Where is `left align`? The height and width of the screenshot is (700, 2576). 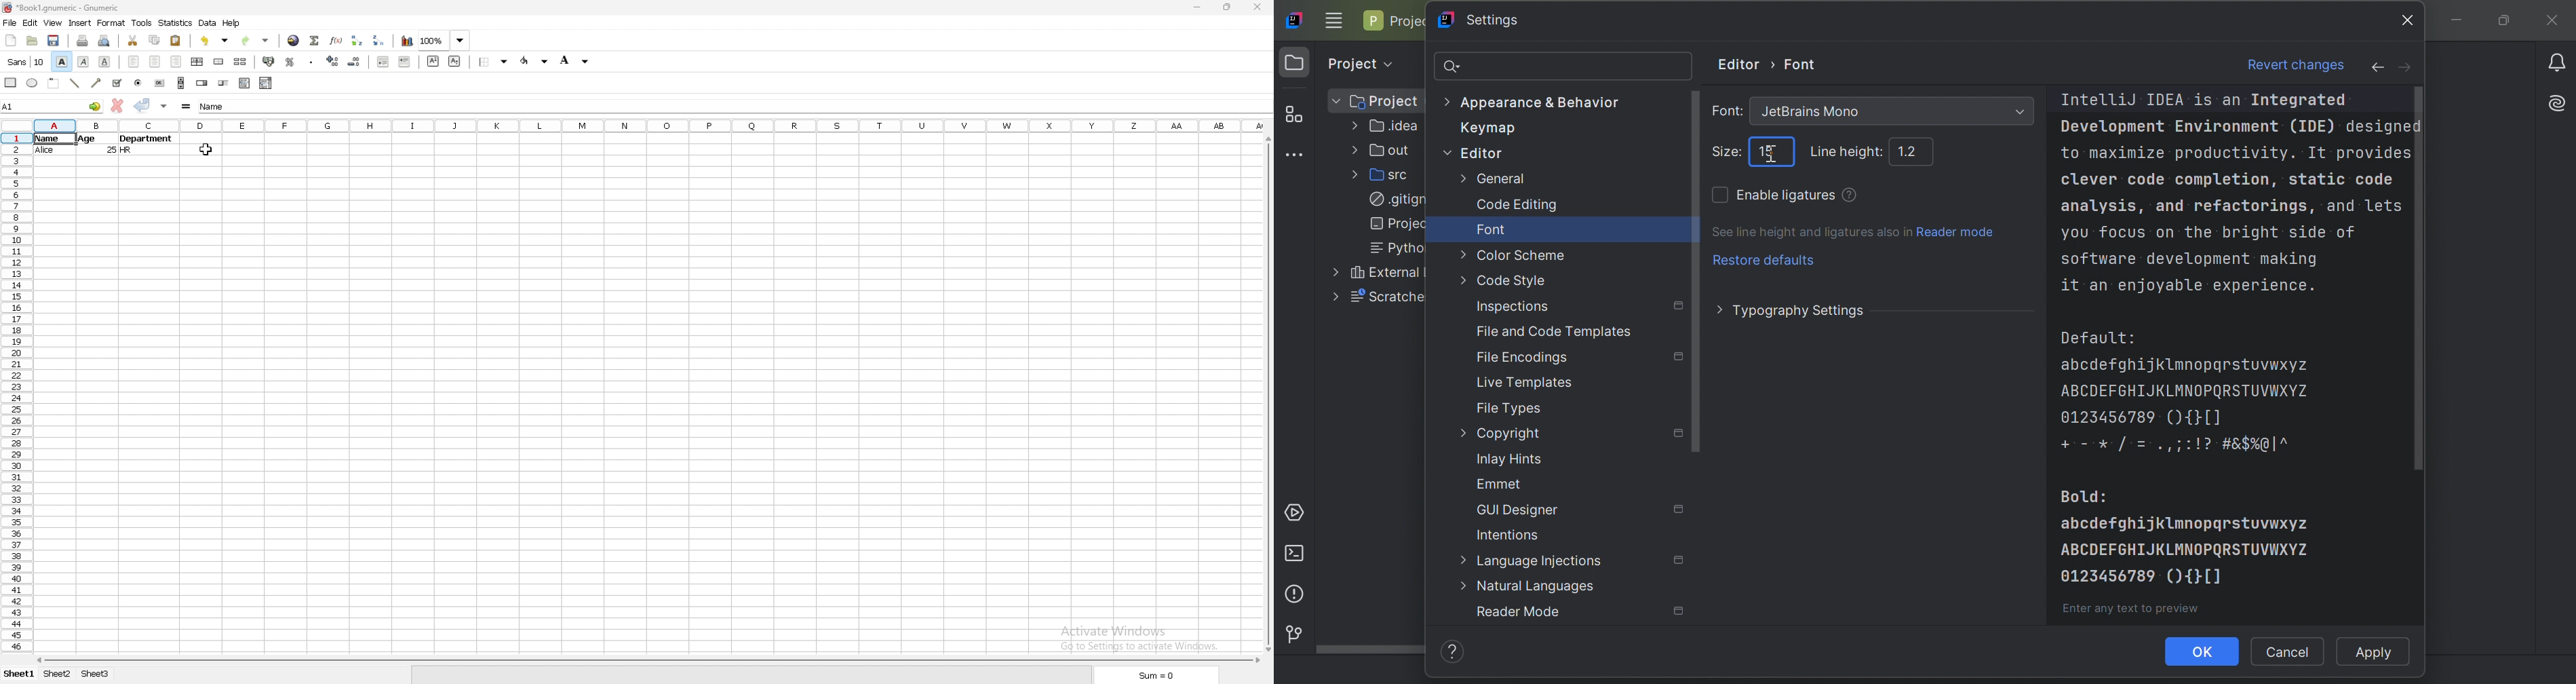 left align is located at coordinates (133, 62).